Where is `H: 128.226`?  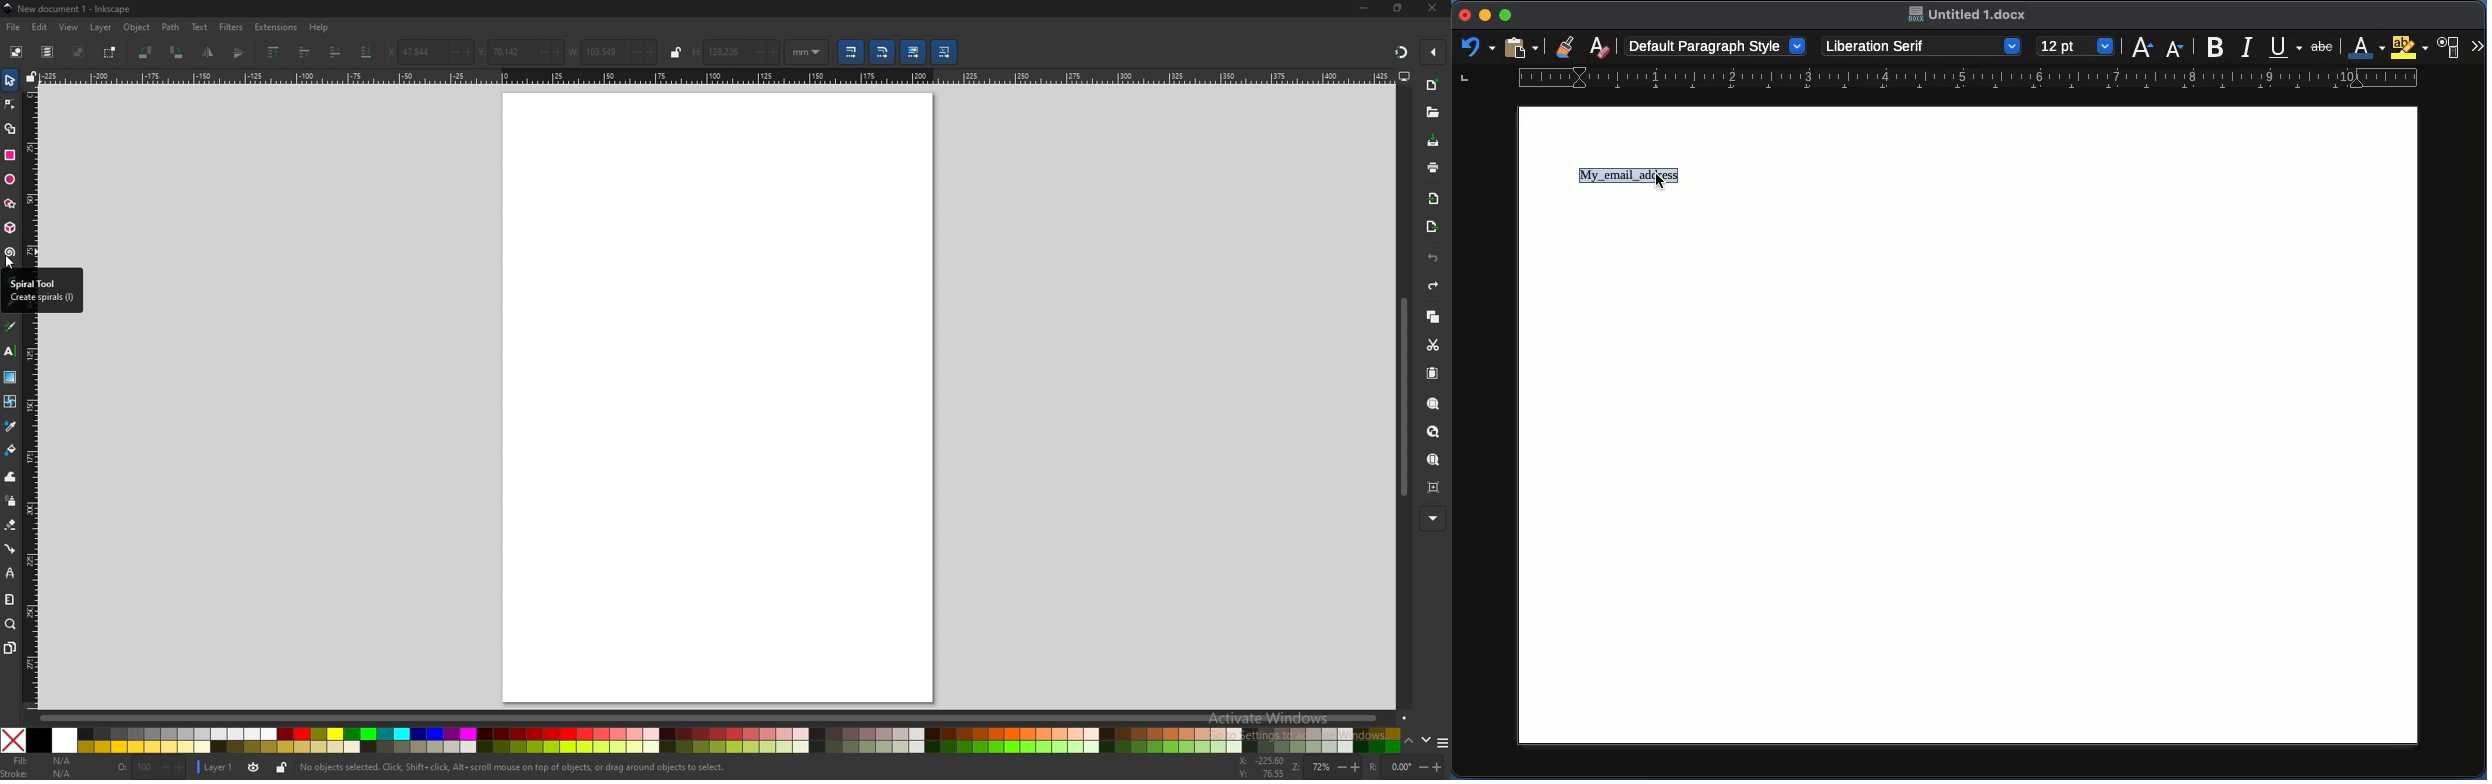 H: 128.226 is located at coordinates (735, 50).